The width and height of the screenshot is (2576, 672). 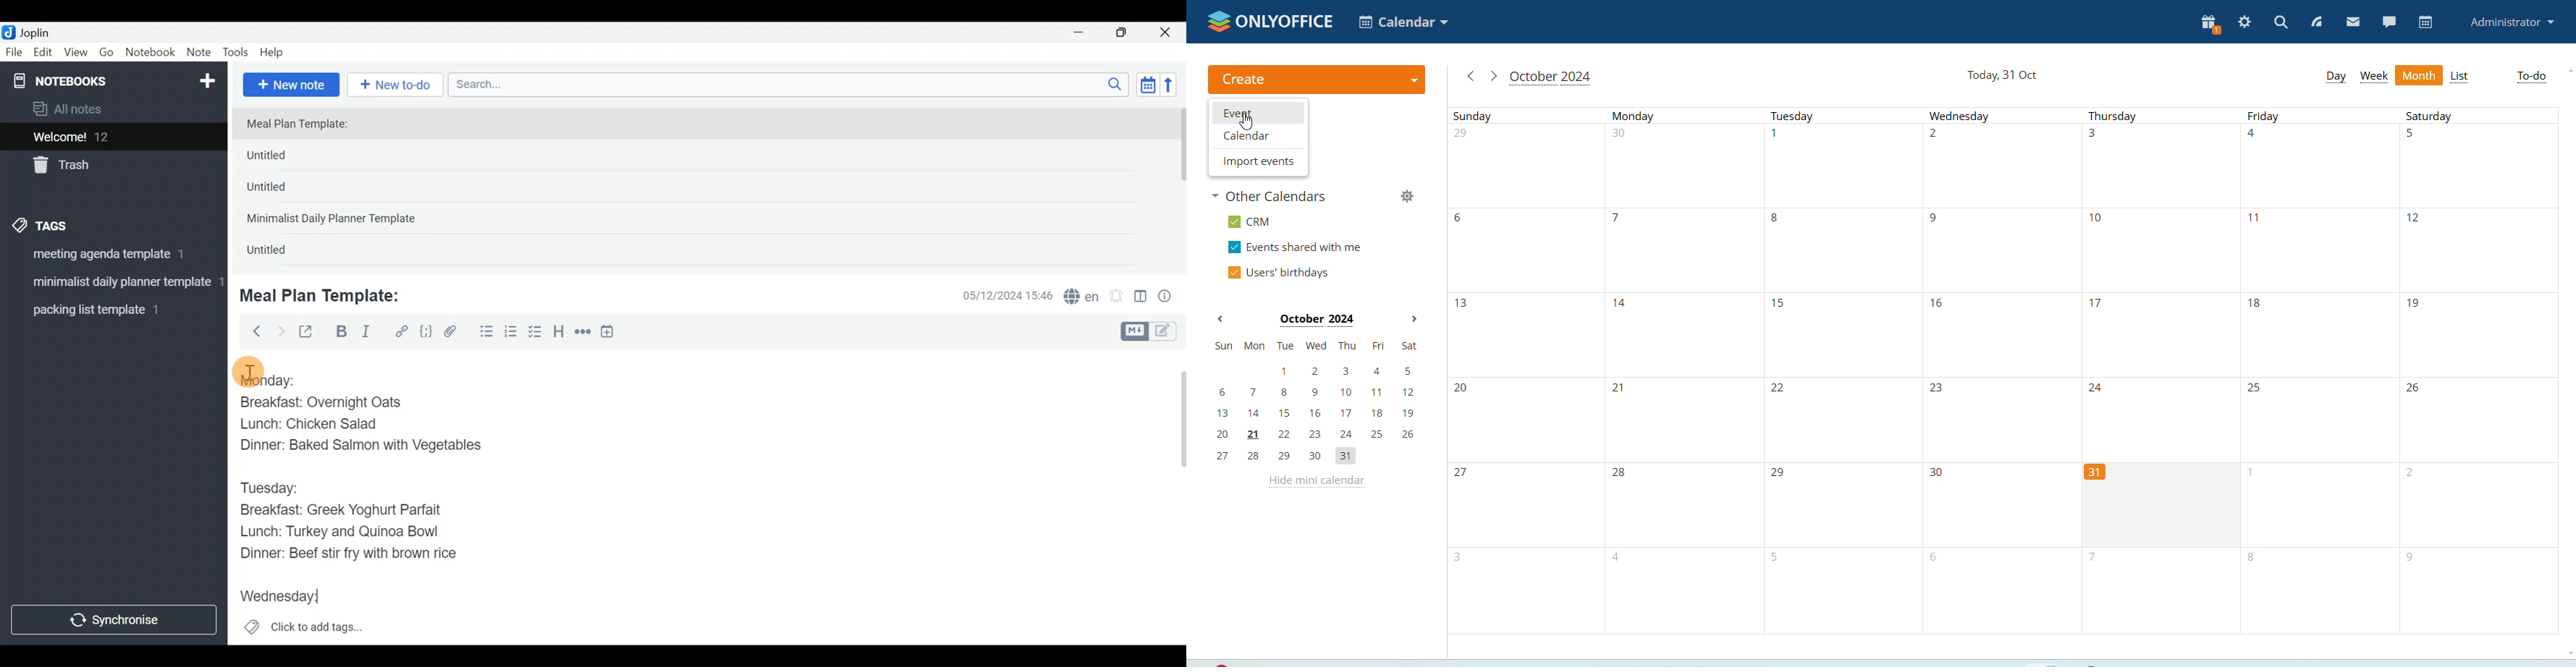 I want to click on Insert time, so click(x=613, y=334).